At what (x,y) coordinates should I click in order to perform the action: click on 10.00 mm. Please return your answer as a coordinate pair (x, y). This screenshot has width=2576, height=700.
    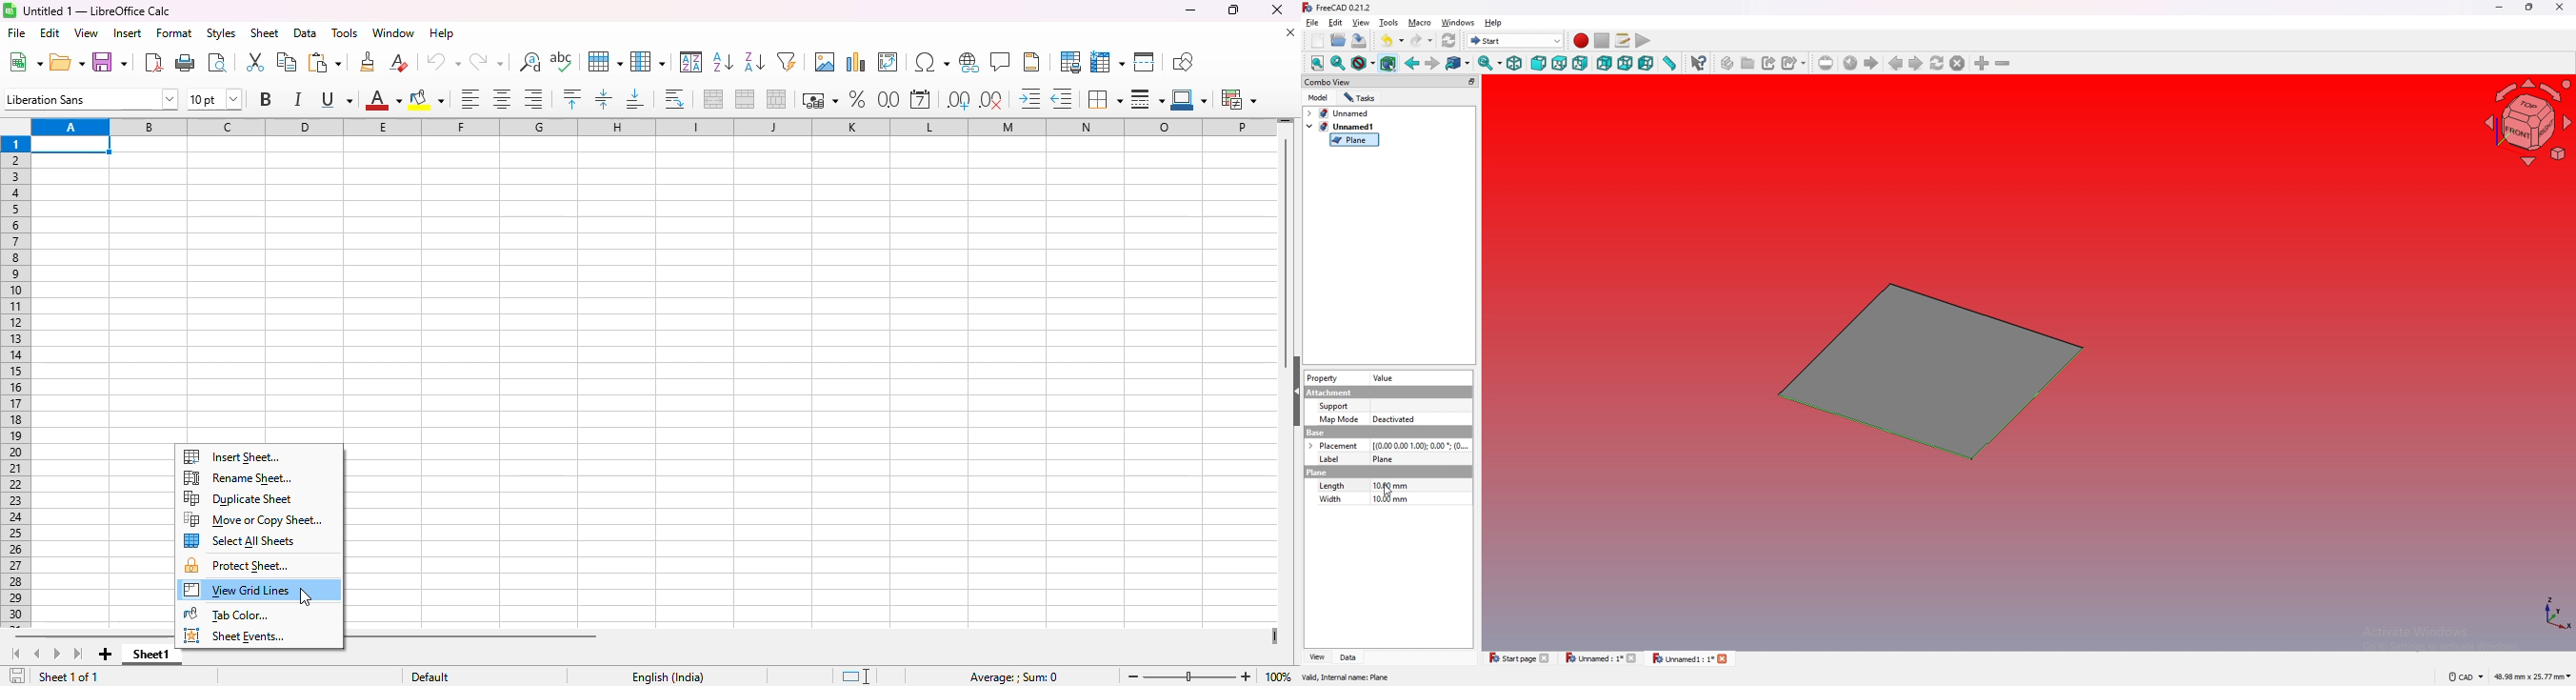
    Looking at the image, I should click on (1389, 501).